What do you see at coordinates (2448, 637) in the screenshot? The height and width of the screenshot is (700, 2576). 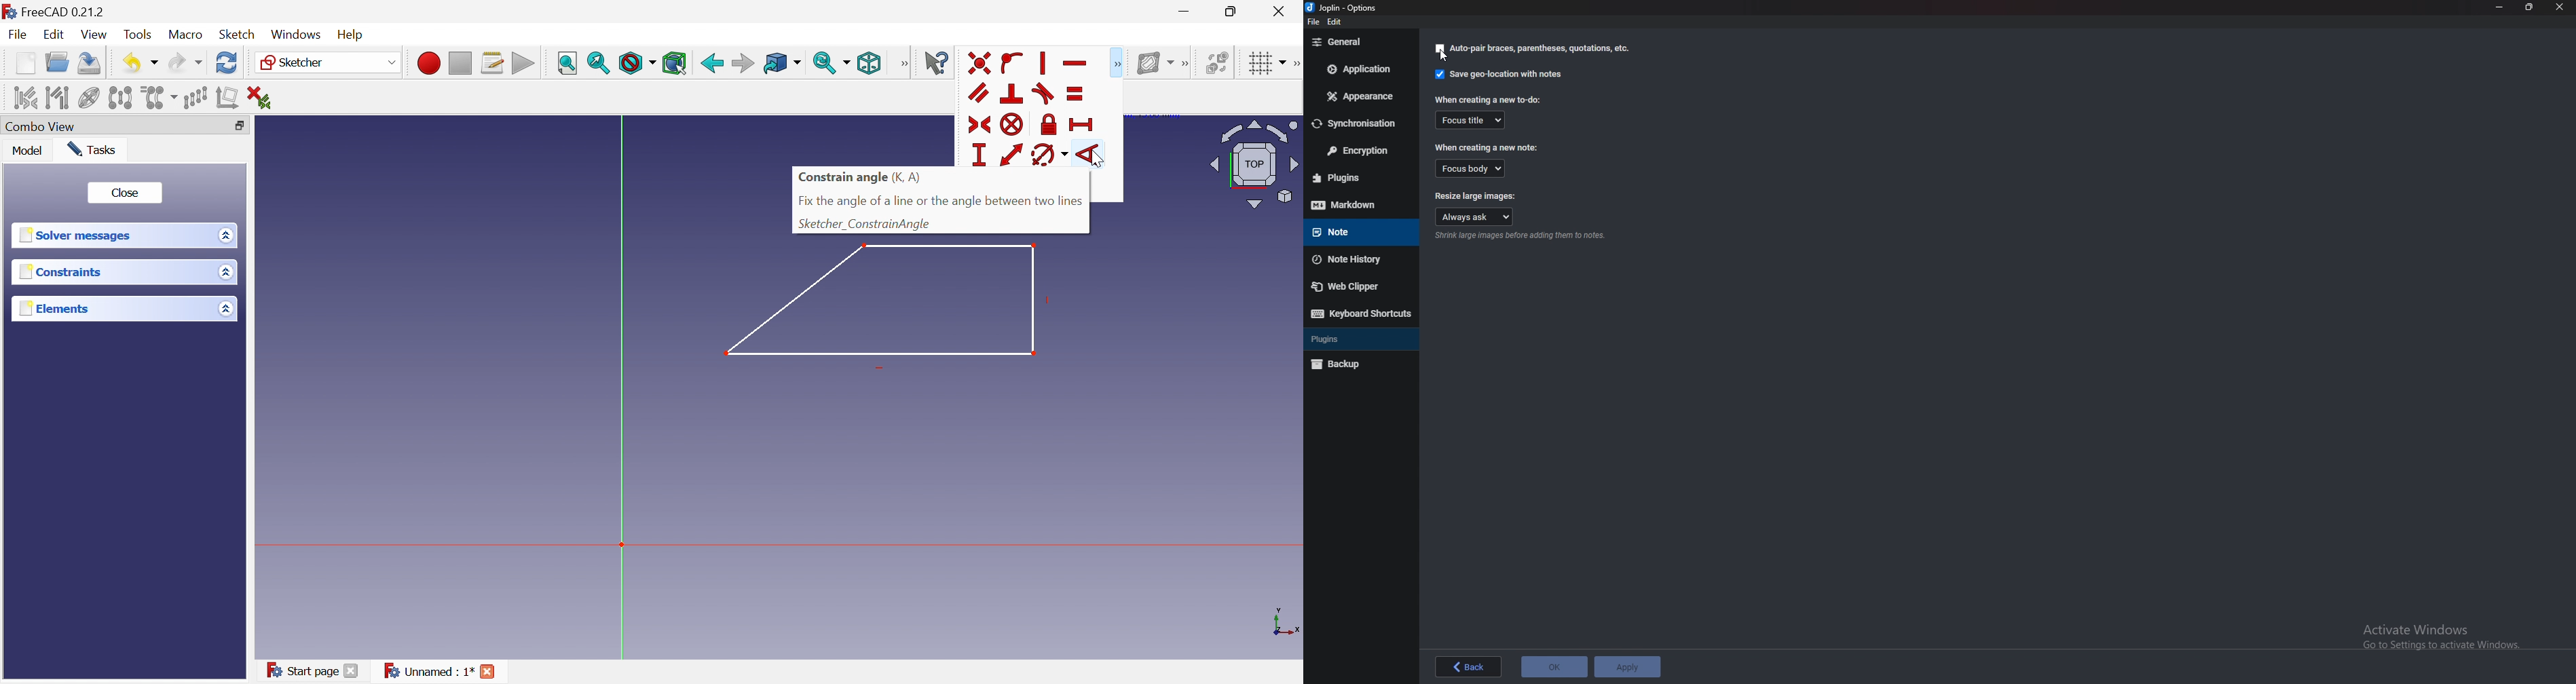 I see `Activate windows pop up` at bounding box center [2448, 637].